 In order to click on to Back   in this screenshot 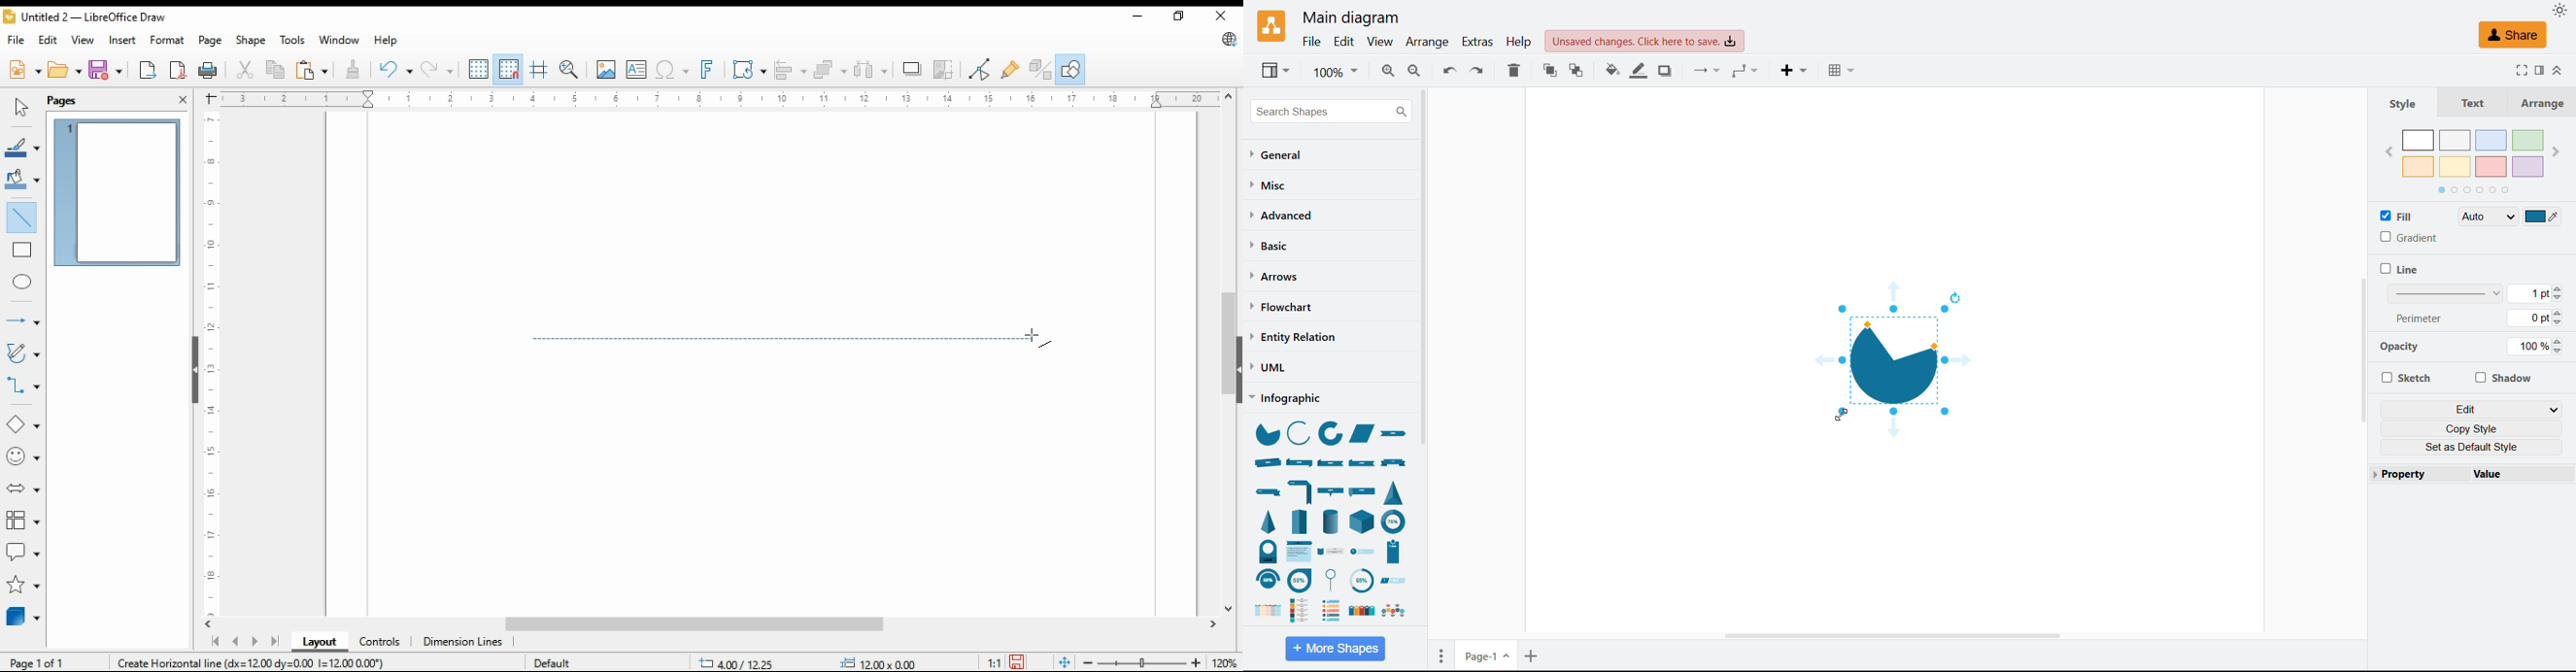, I will do `click(1577, 70)`.